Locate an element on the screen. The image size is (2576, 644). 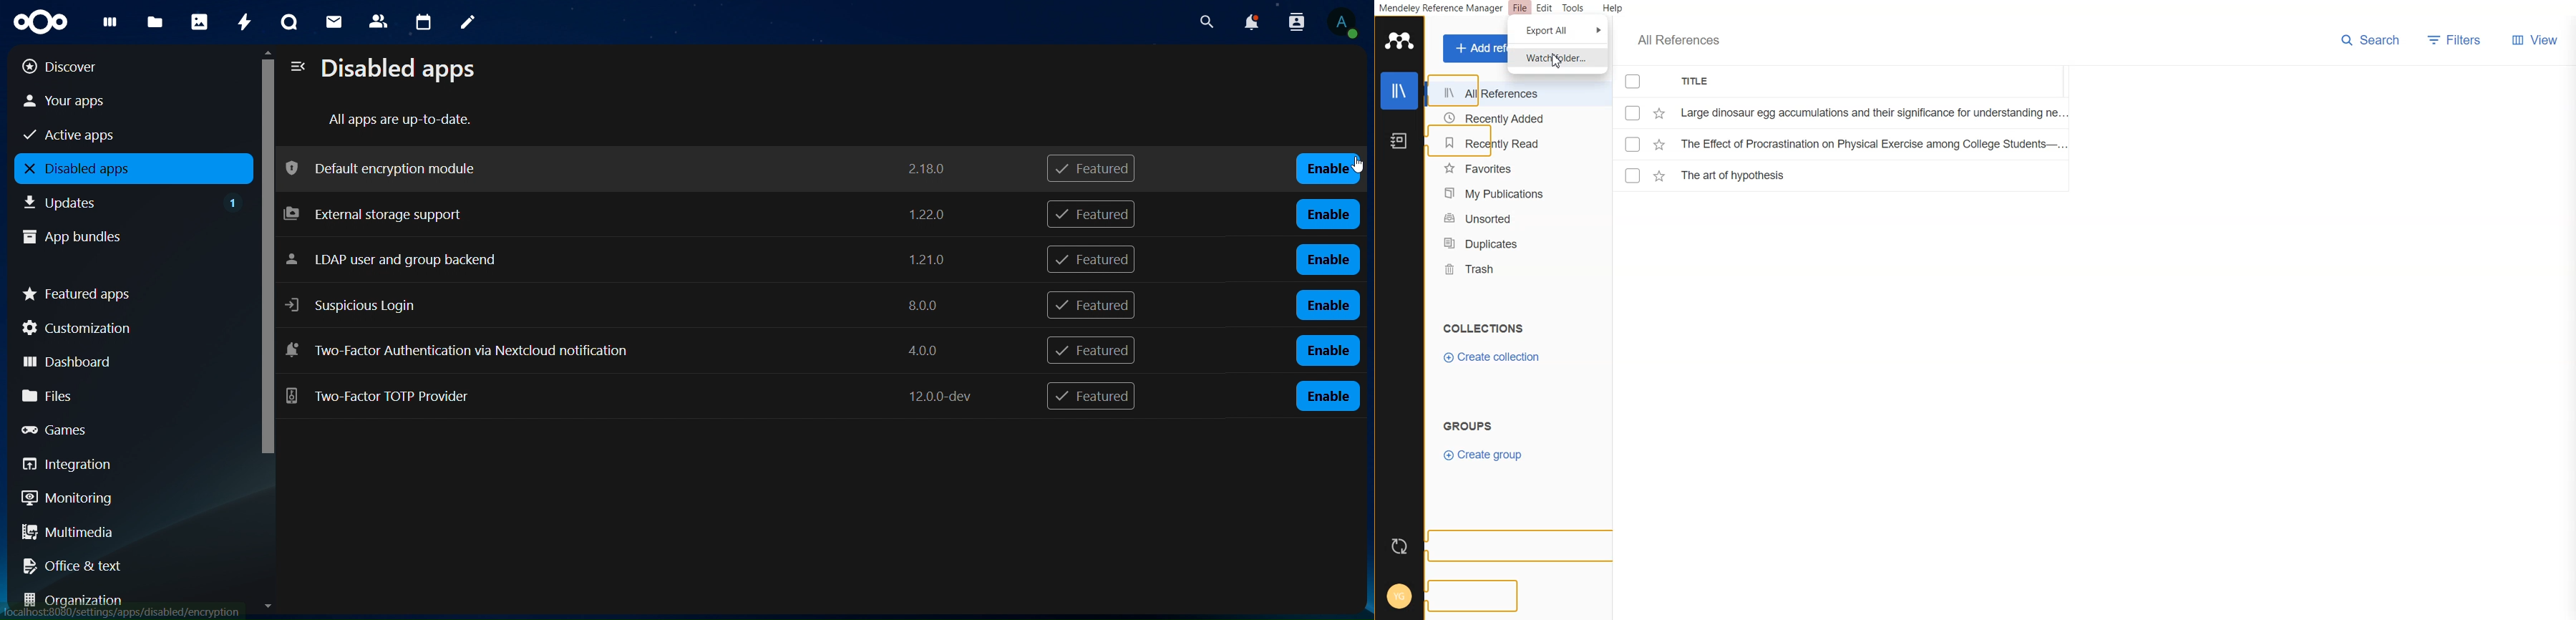
notes is located at coordinates (464, 20).